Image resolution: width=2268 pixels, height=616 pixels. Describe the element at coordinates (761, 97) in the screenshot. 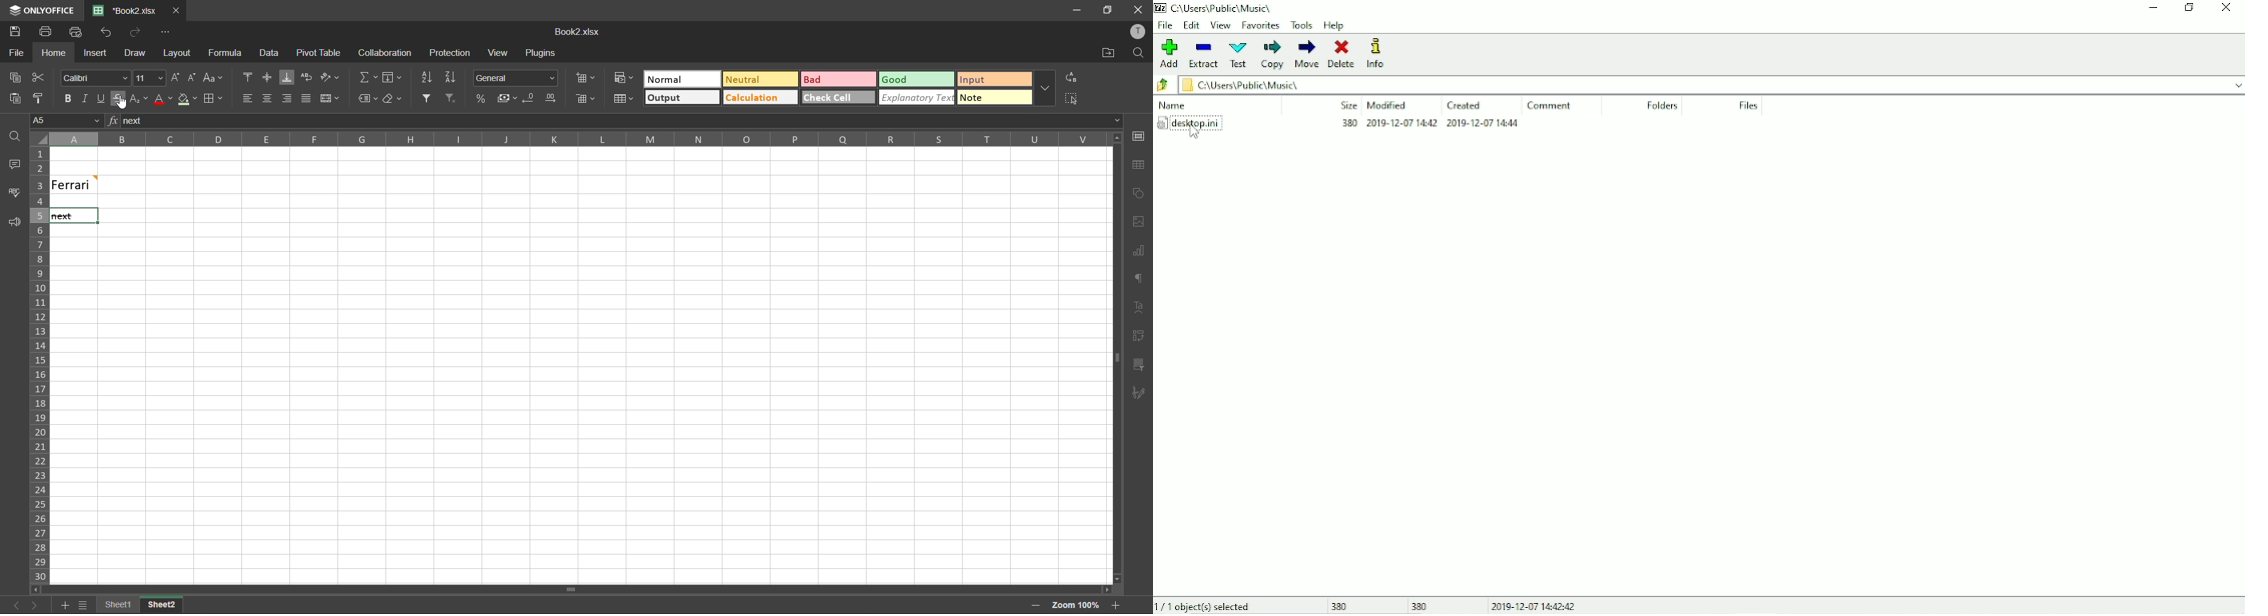

I see `calculation` at that location.